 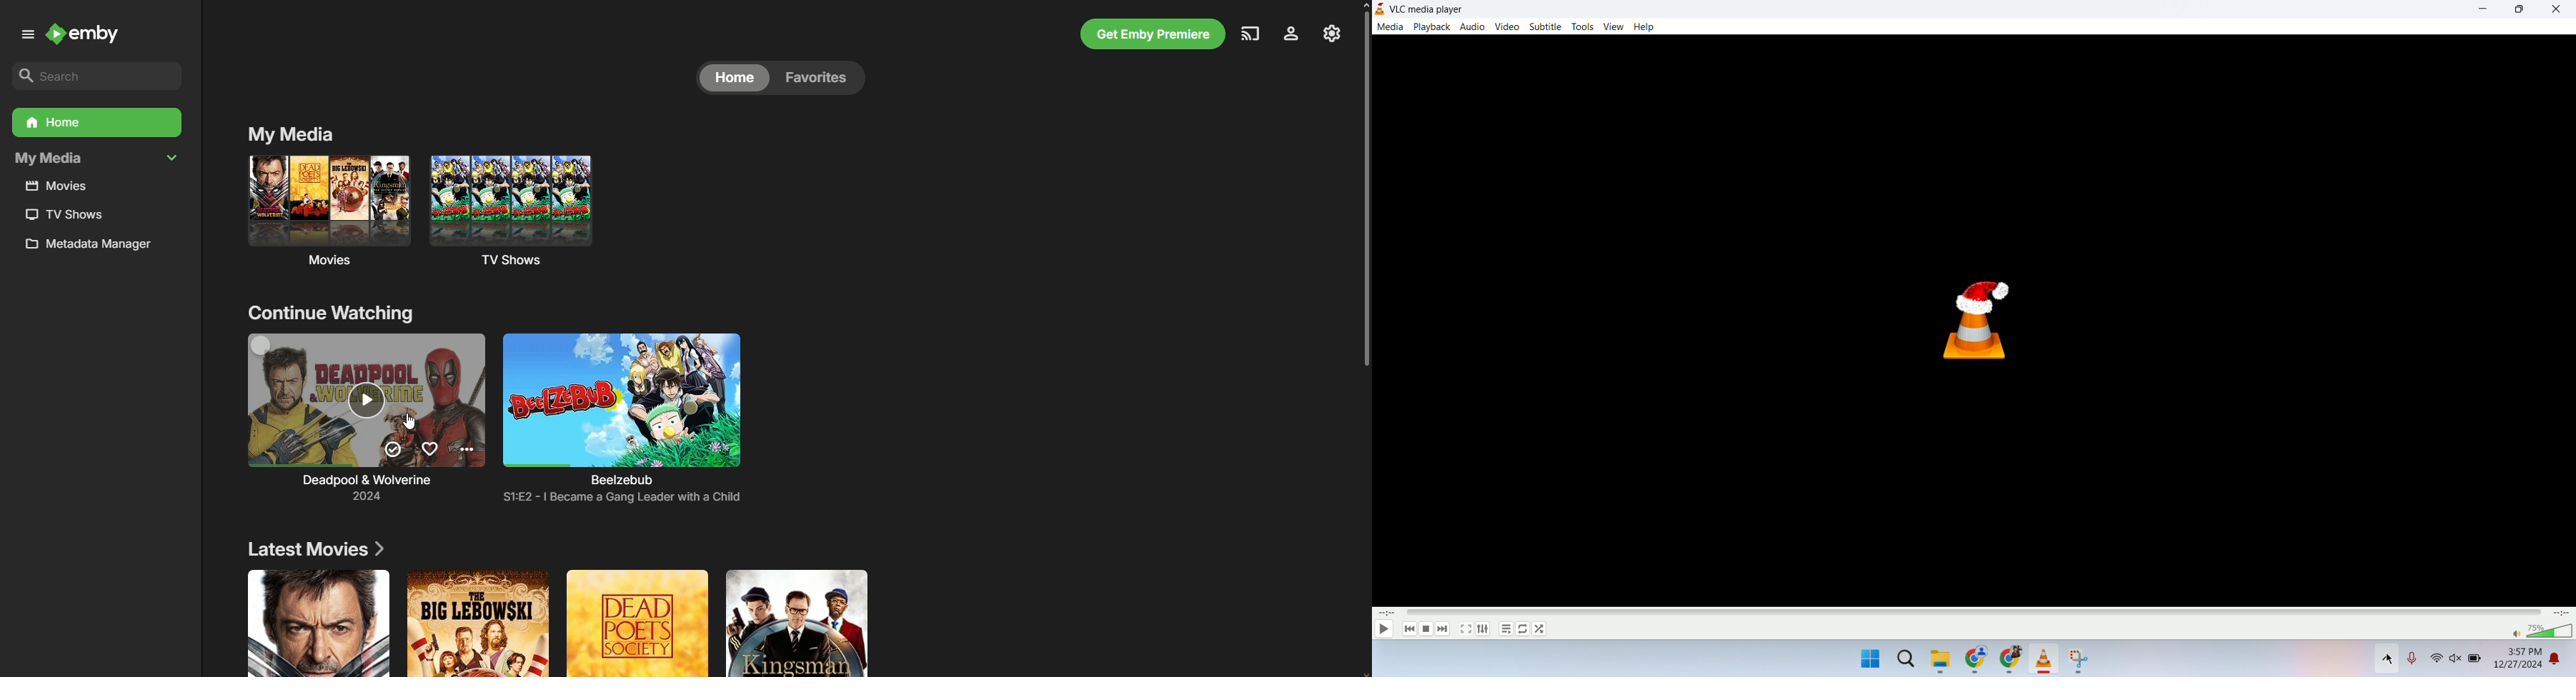 What do you see at coordinates (2562, 613) in the screenshot?
I see `remaining time` at bounding box center [2562, 613].